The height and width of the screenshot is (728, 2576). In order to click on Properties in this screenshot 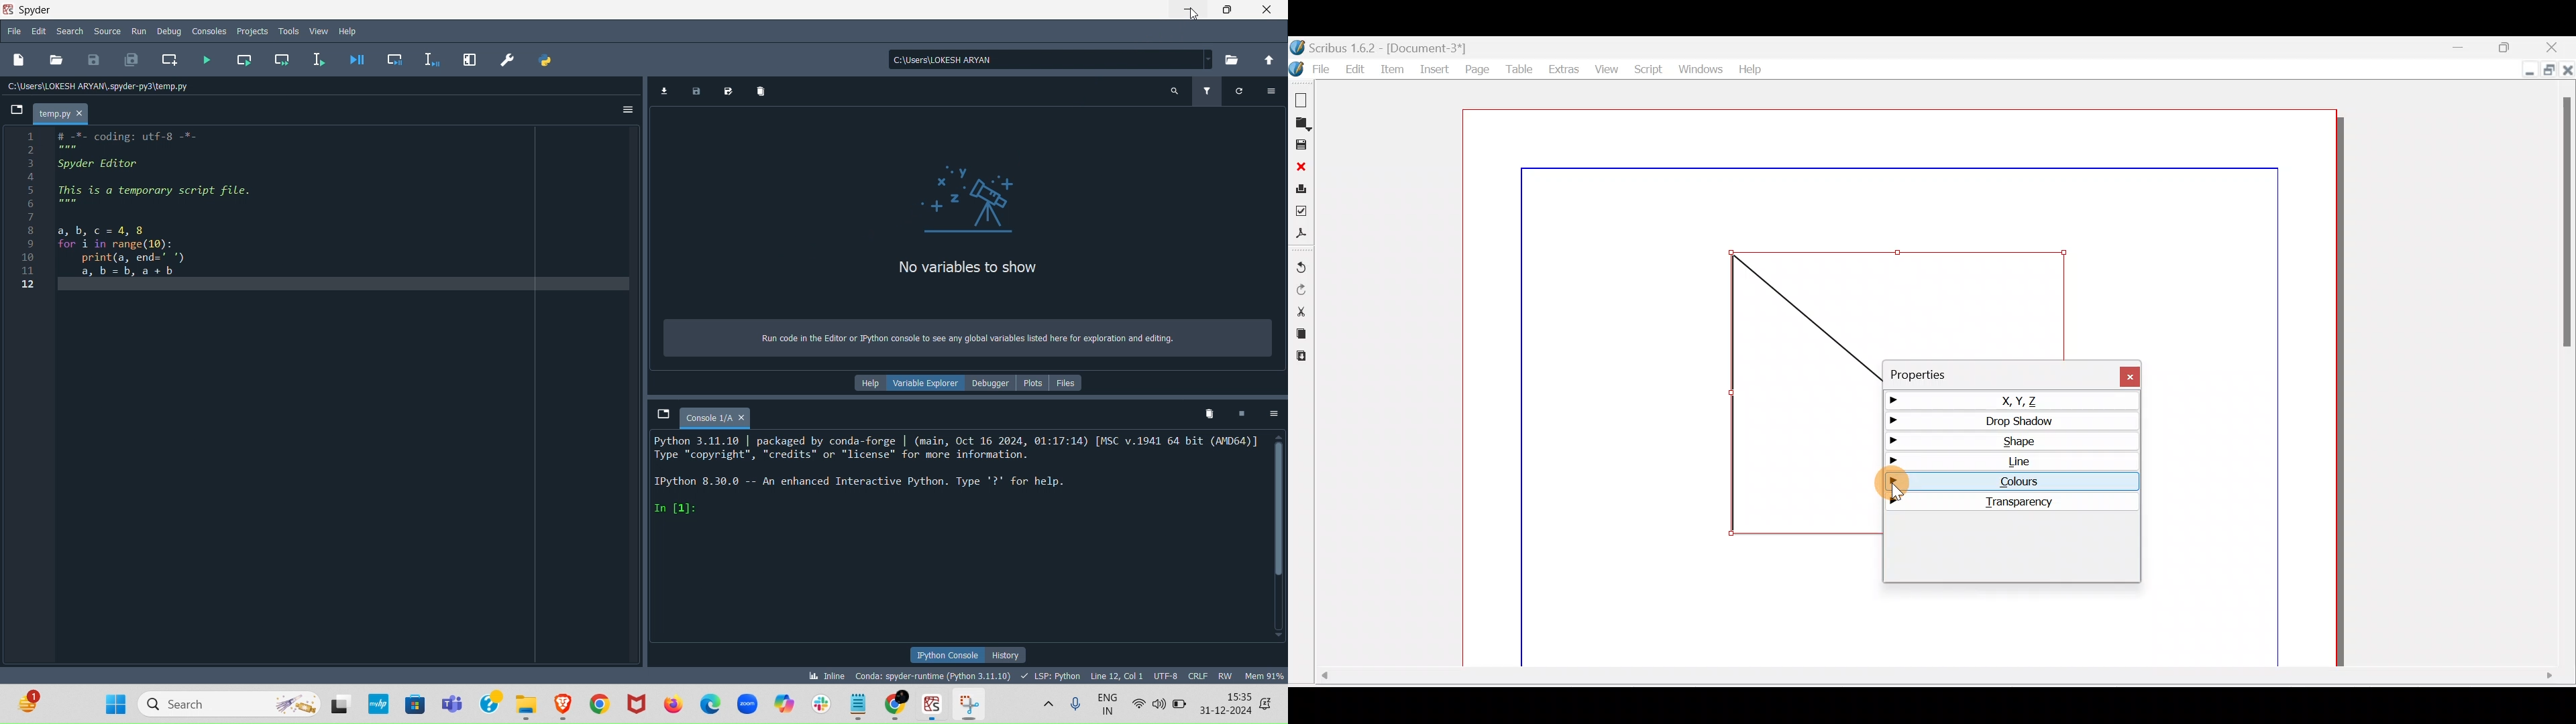, I will do `click(1947, 372)`.